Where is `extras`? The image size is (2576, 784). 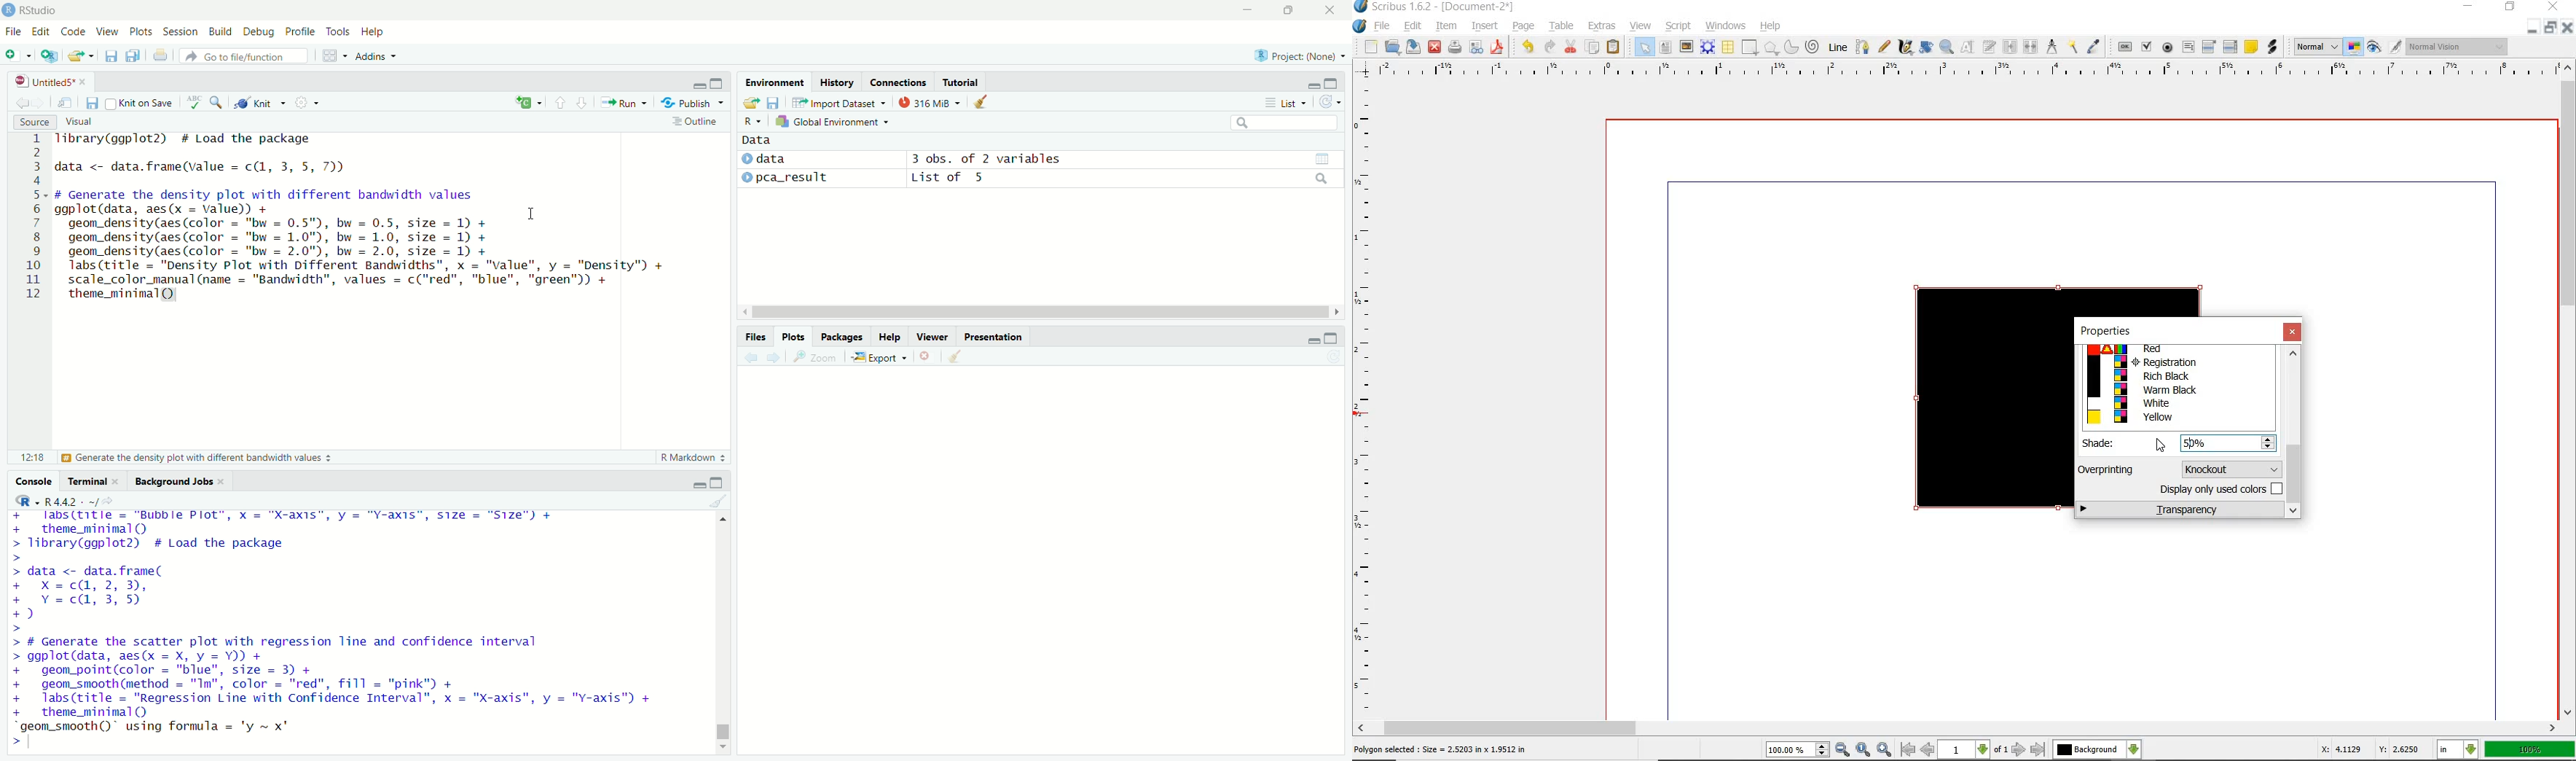
extras is located at coordinates (1603, 26).